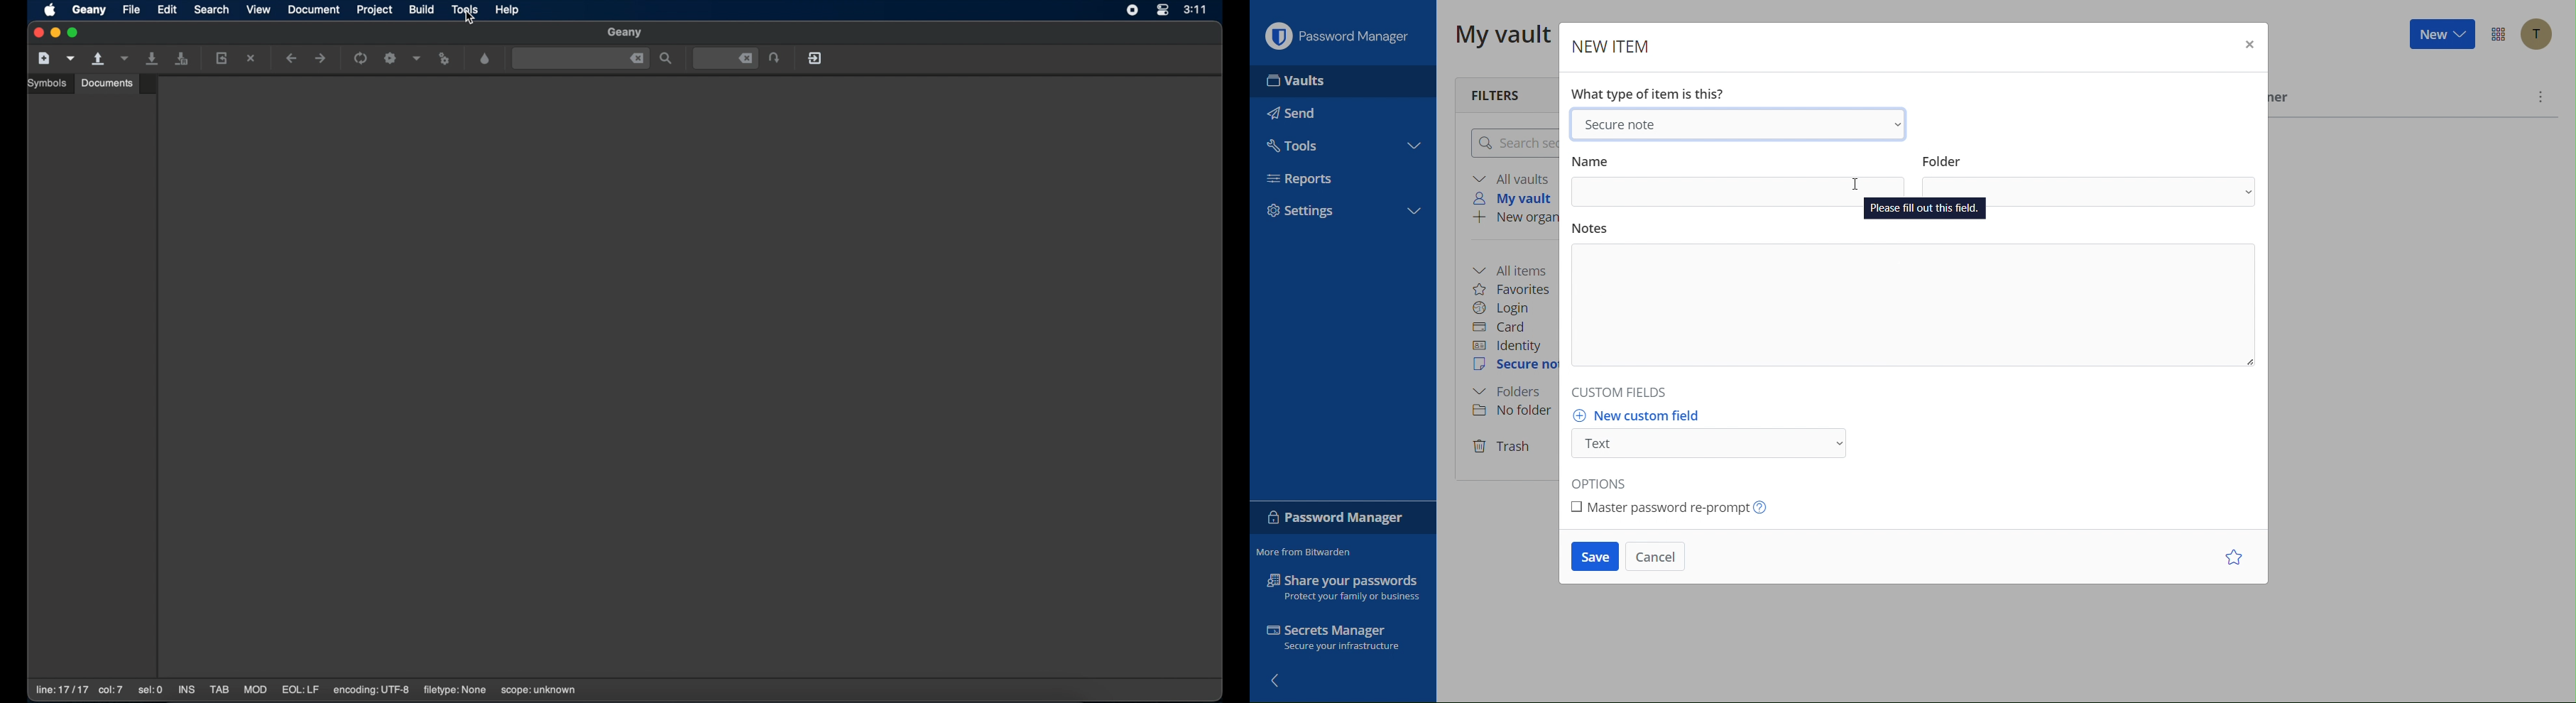 The height and width of the screenshot is (728, 2576). I want to click on Send, so click(1297, 113).